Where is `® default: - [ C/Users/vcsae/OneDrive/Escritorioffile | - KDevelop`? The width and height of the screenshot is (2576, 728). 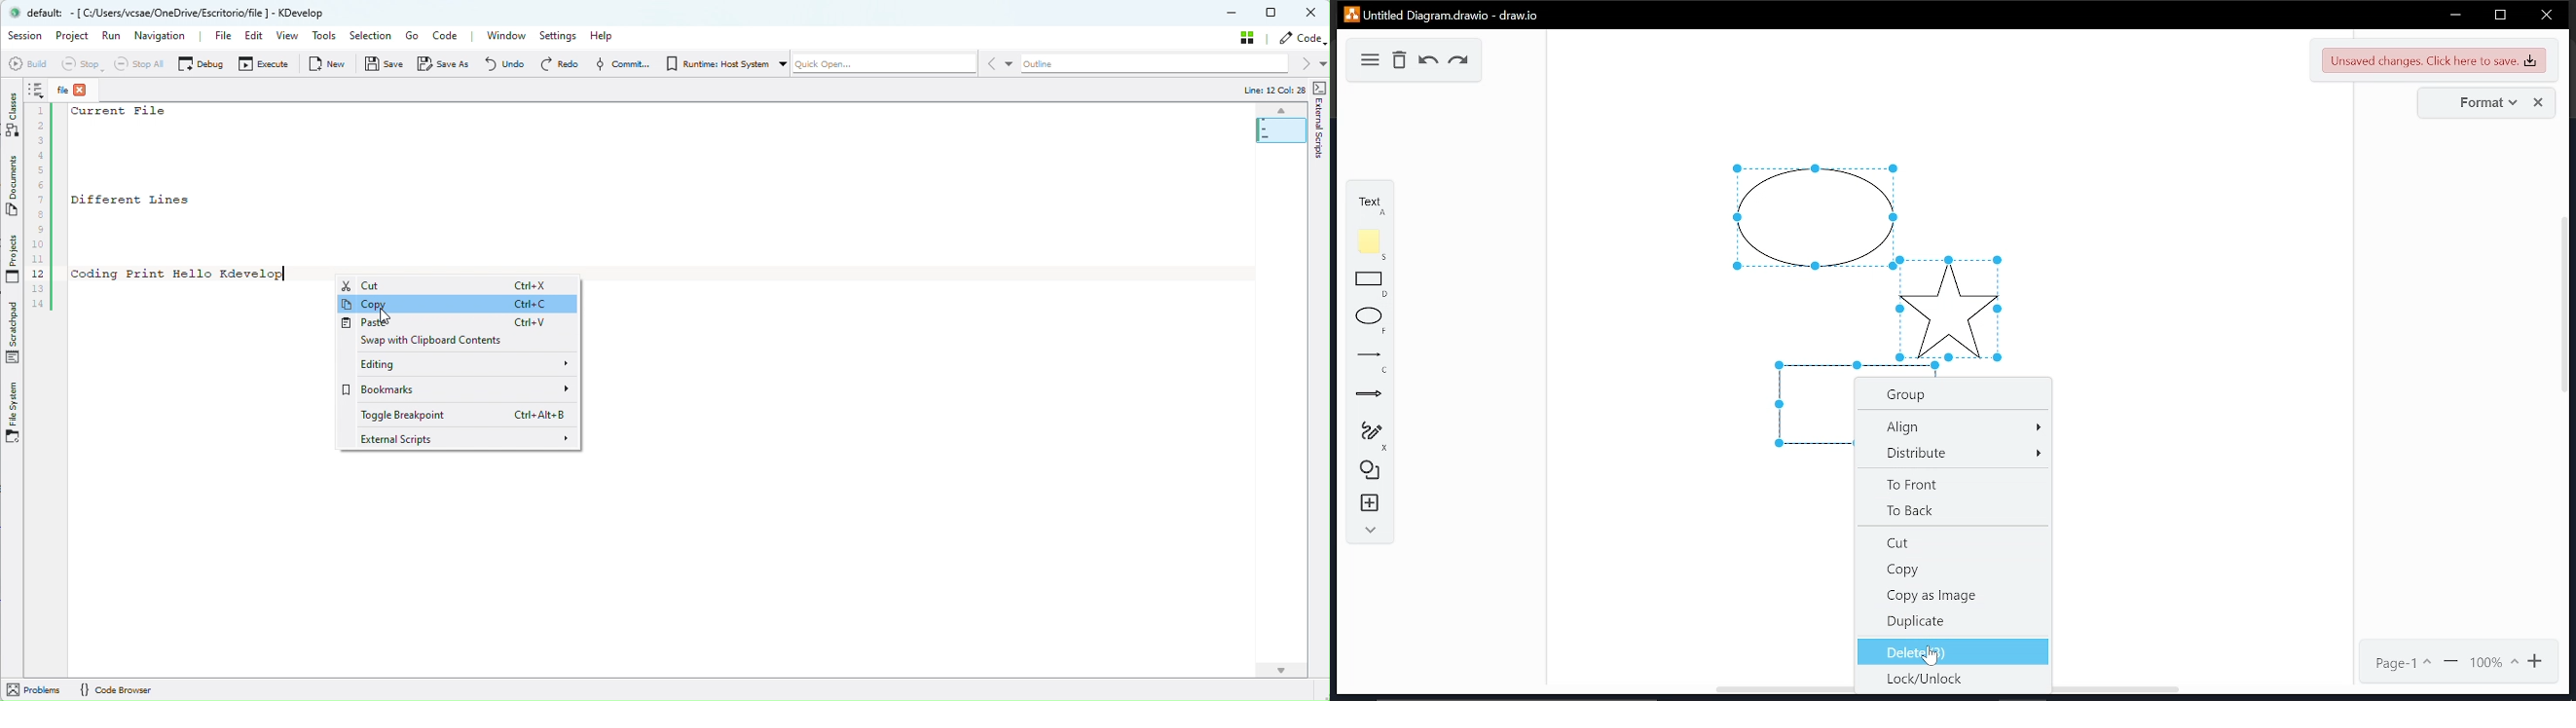
® default: - [ C/Users/vcsae/OneDrive/Escritorioffile | - KDevelop is located at coordinates (179, 14).